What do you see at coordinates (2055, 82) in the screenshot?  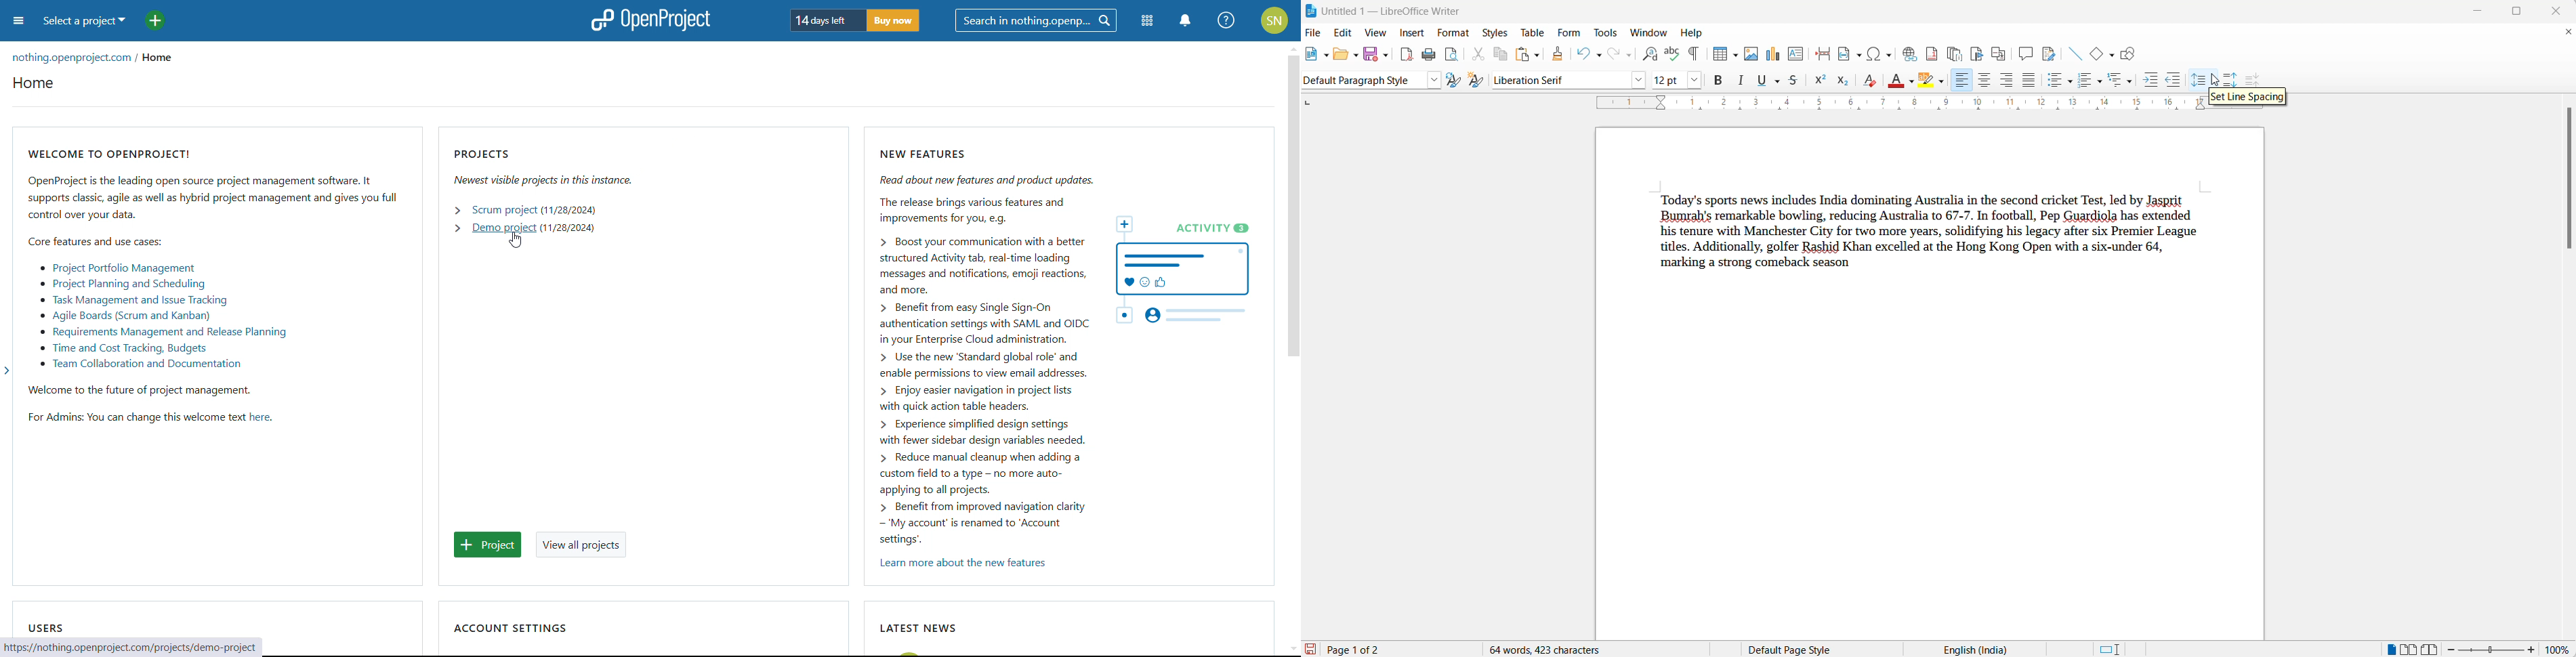 I see `toggle unordered list` at bounding box center [2055, 82].